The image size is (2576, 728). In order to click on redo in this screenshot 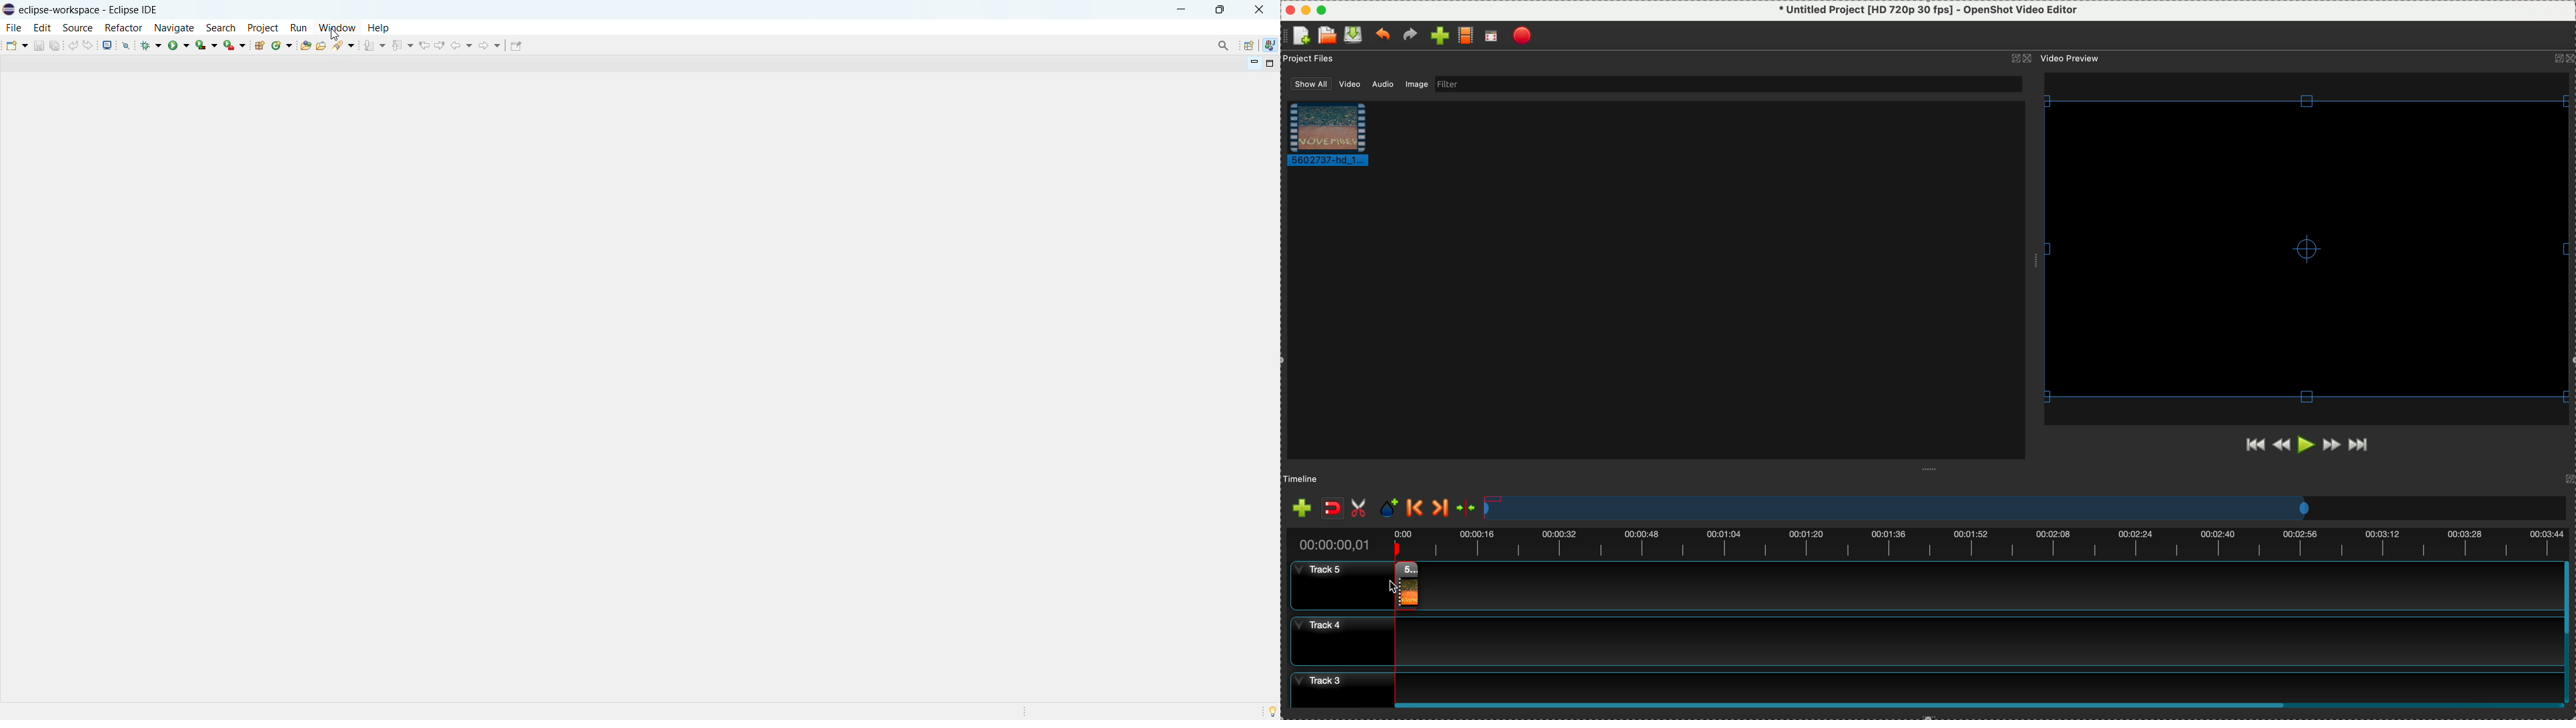, I will do `click(89, 44)`.